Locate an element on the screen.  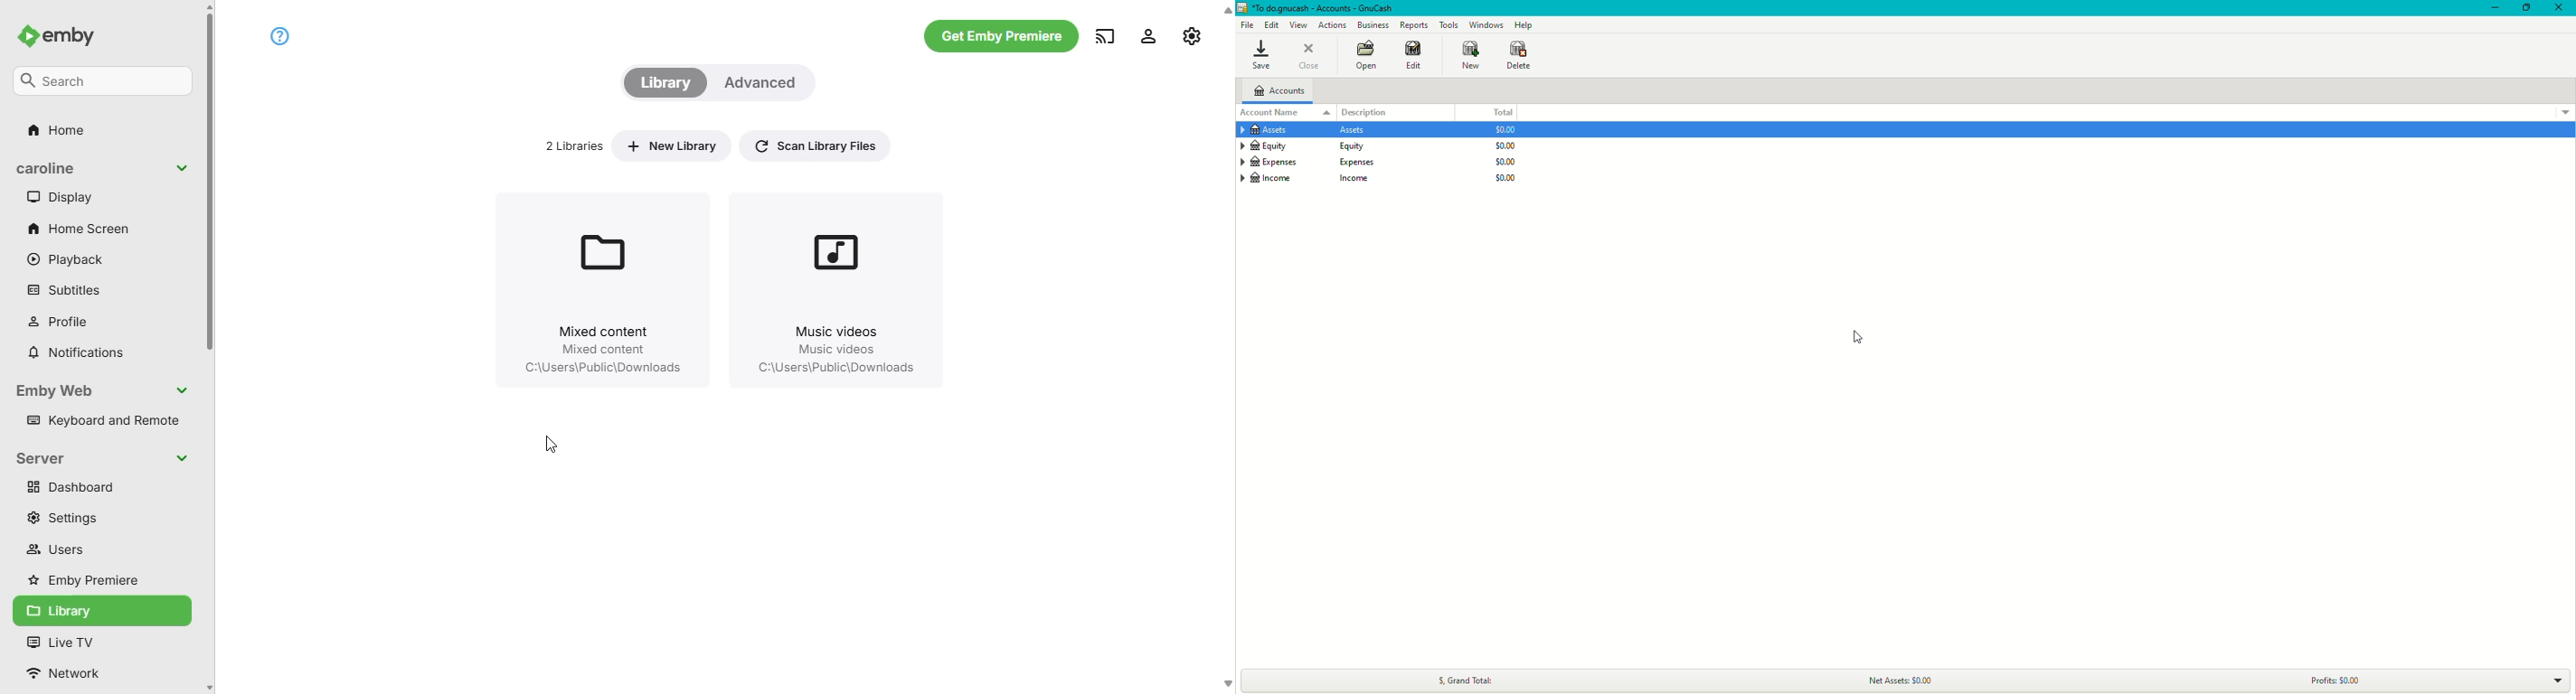
Expenses is located at coordinates (1309, 162).